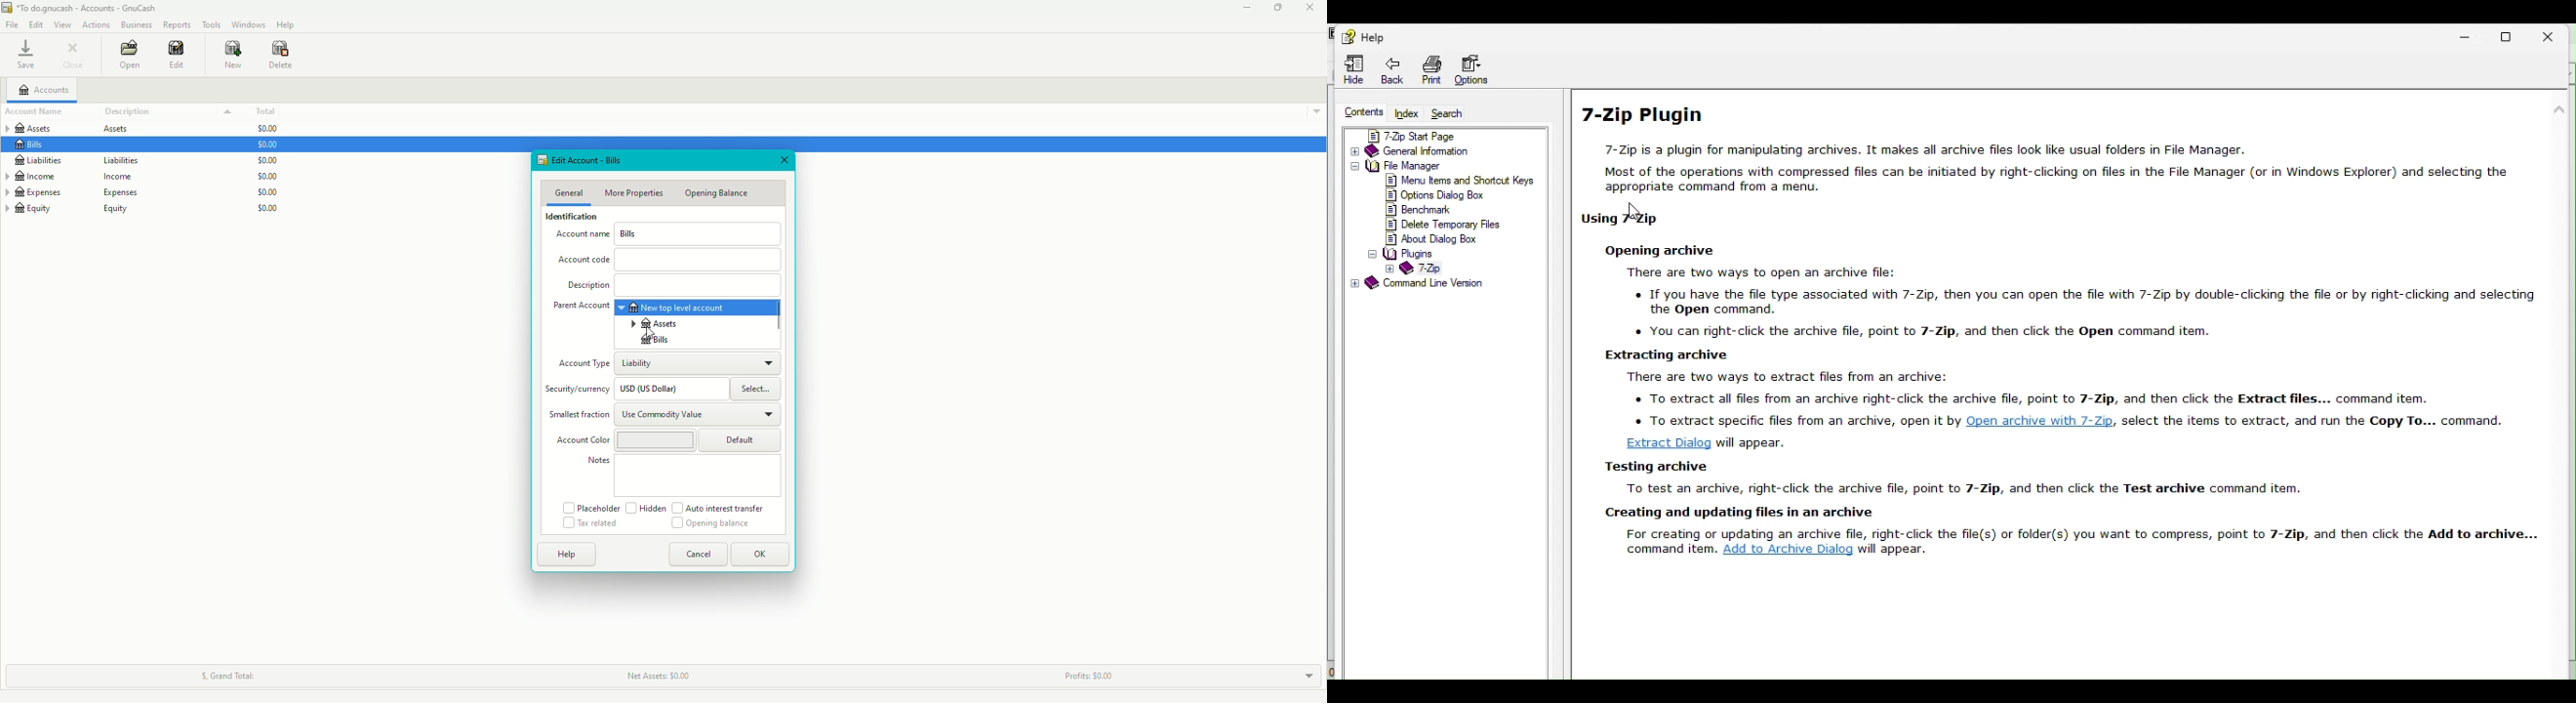 This screenshot has height=728, width=2576. What do you see at coordinates (1437, 240) in the screenshot?
I see `about dialog box` at bounding box center [1437, 240].